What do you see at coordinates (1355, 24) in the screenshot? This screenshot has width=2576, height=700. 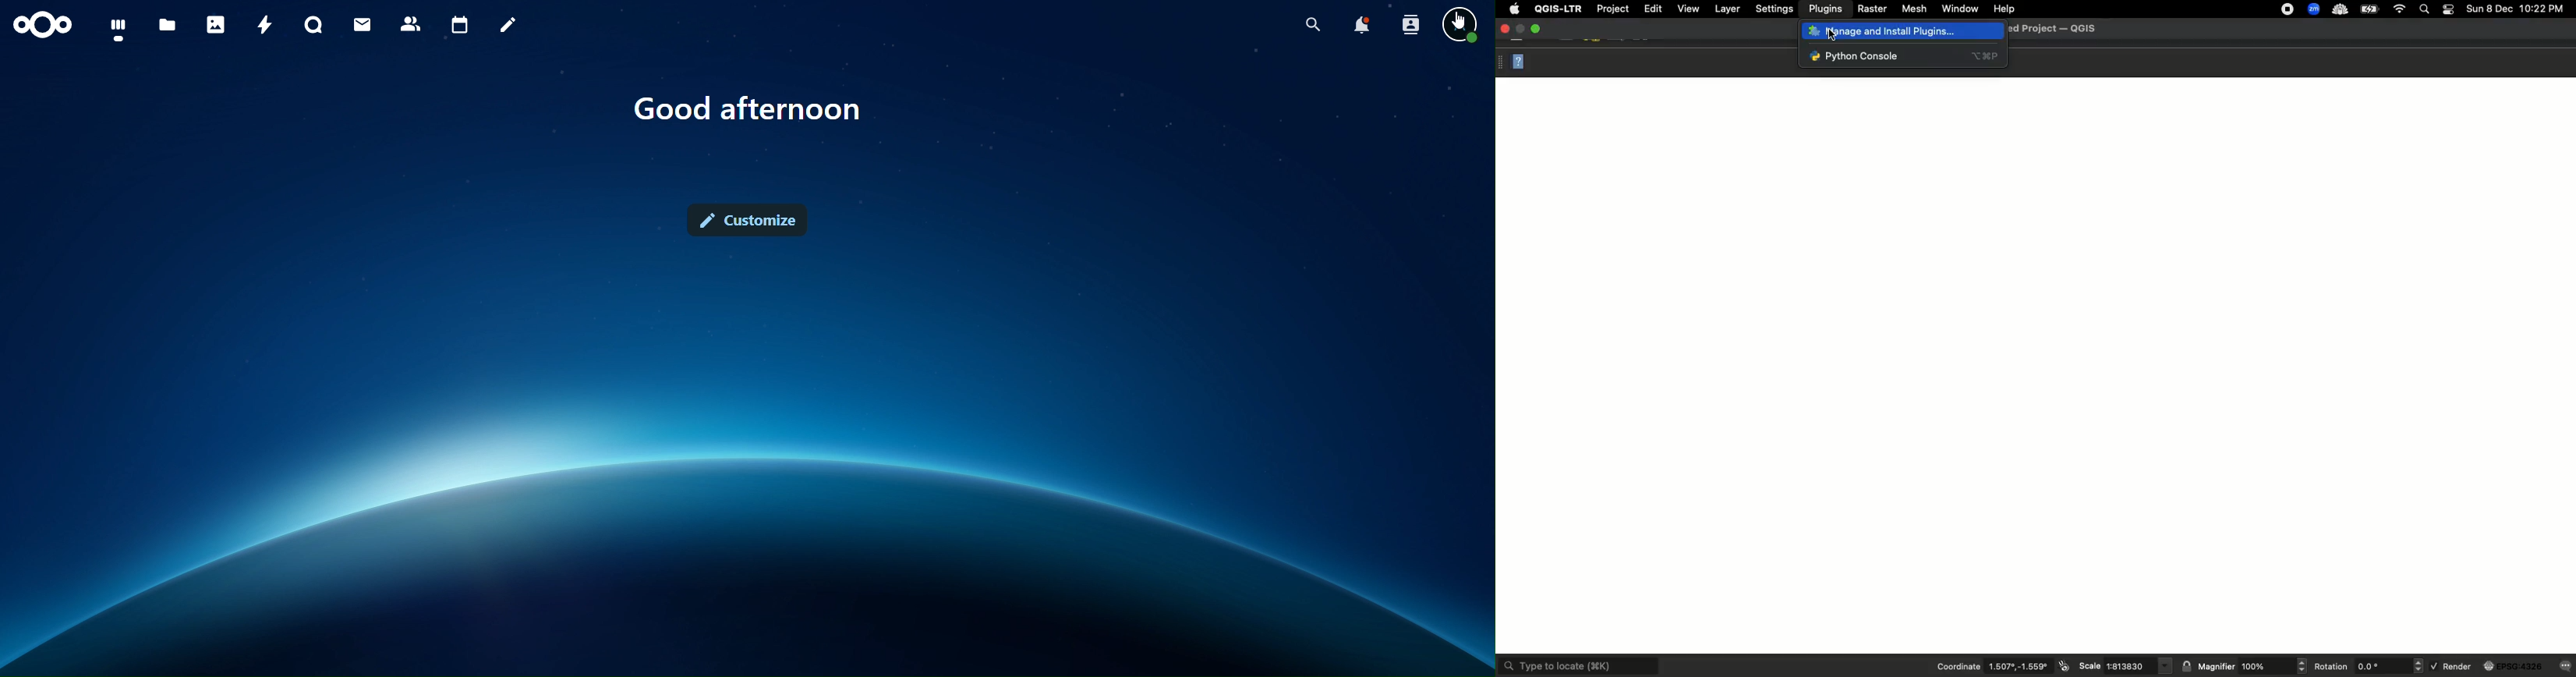 I see `notifications` at bounding box center [1355, 24].